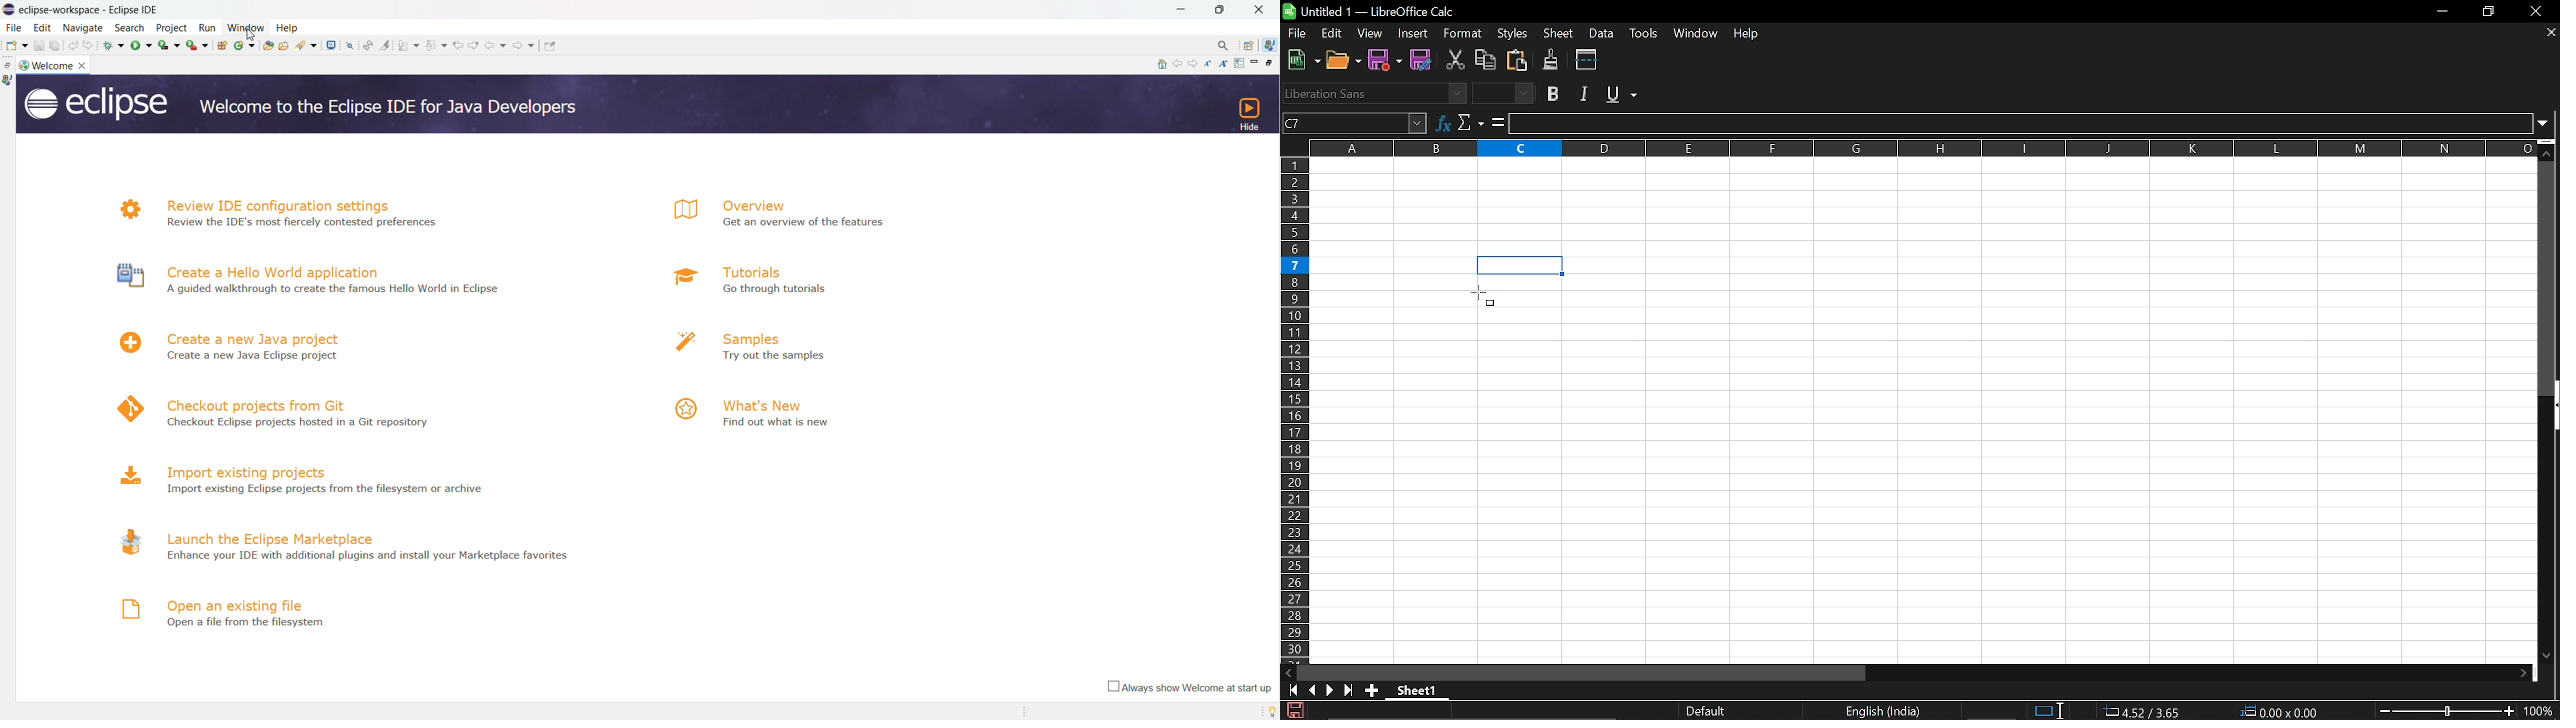  What do you see at coordinates (1521, 266) in the screenshot?
I see `selected cell` at bounding box center [1521, 266].